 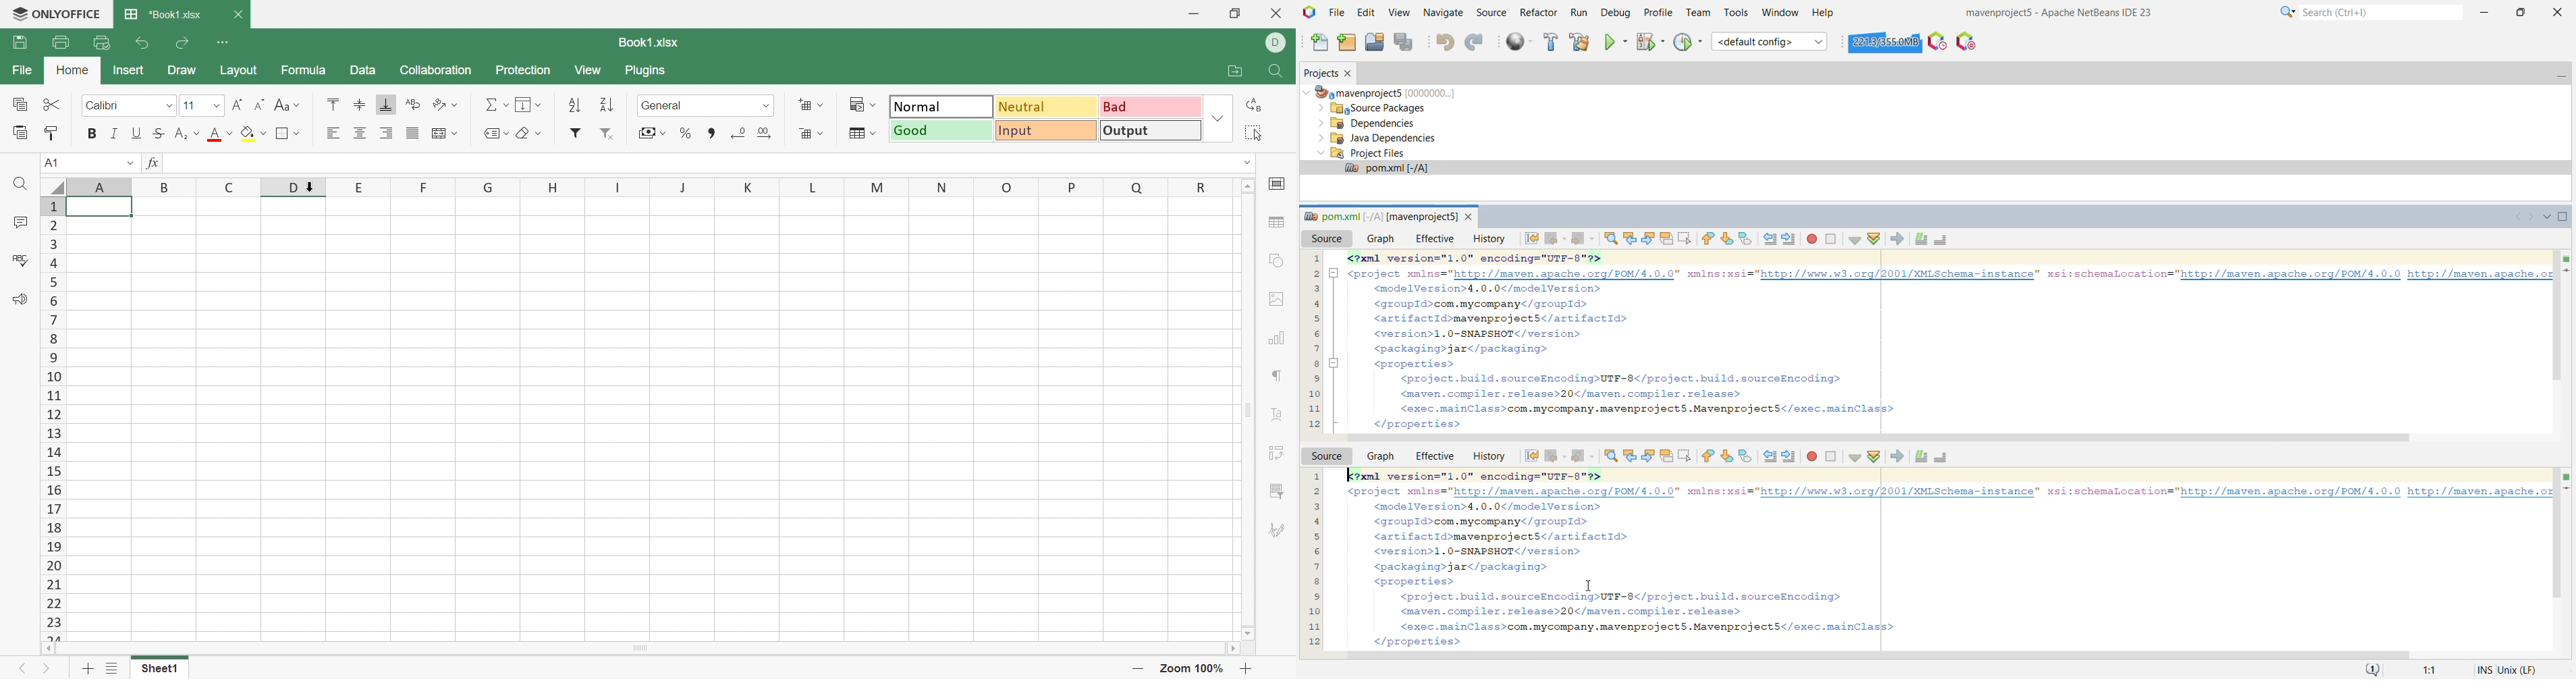 What do you see at coordinates (1231, 70) in the screenshot?
I see `Open file location` at bounding box center [1231, 70].